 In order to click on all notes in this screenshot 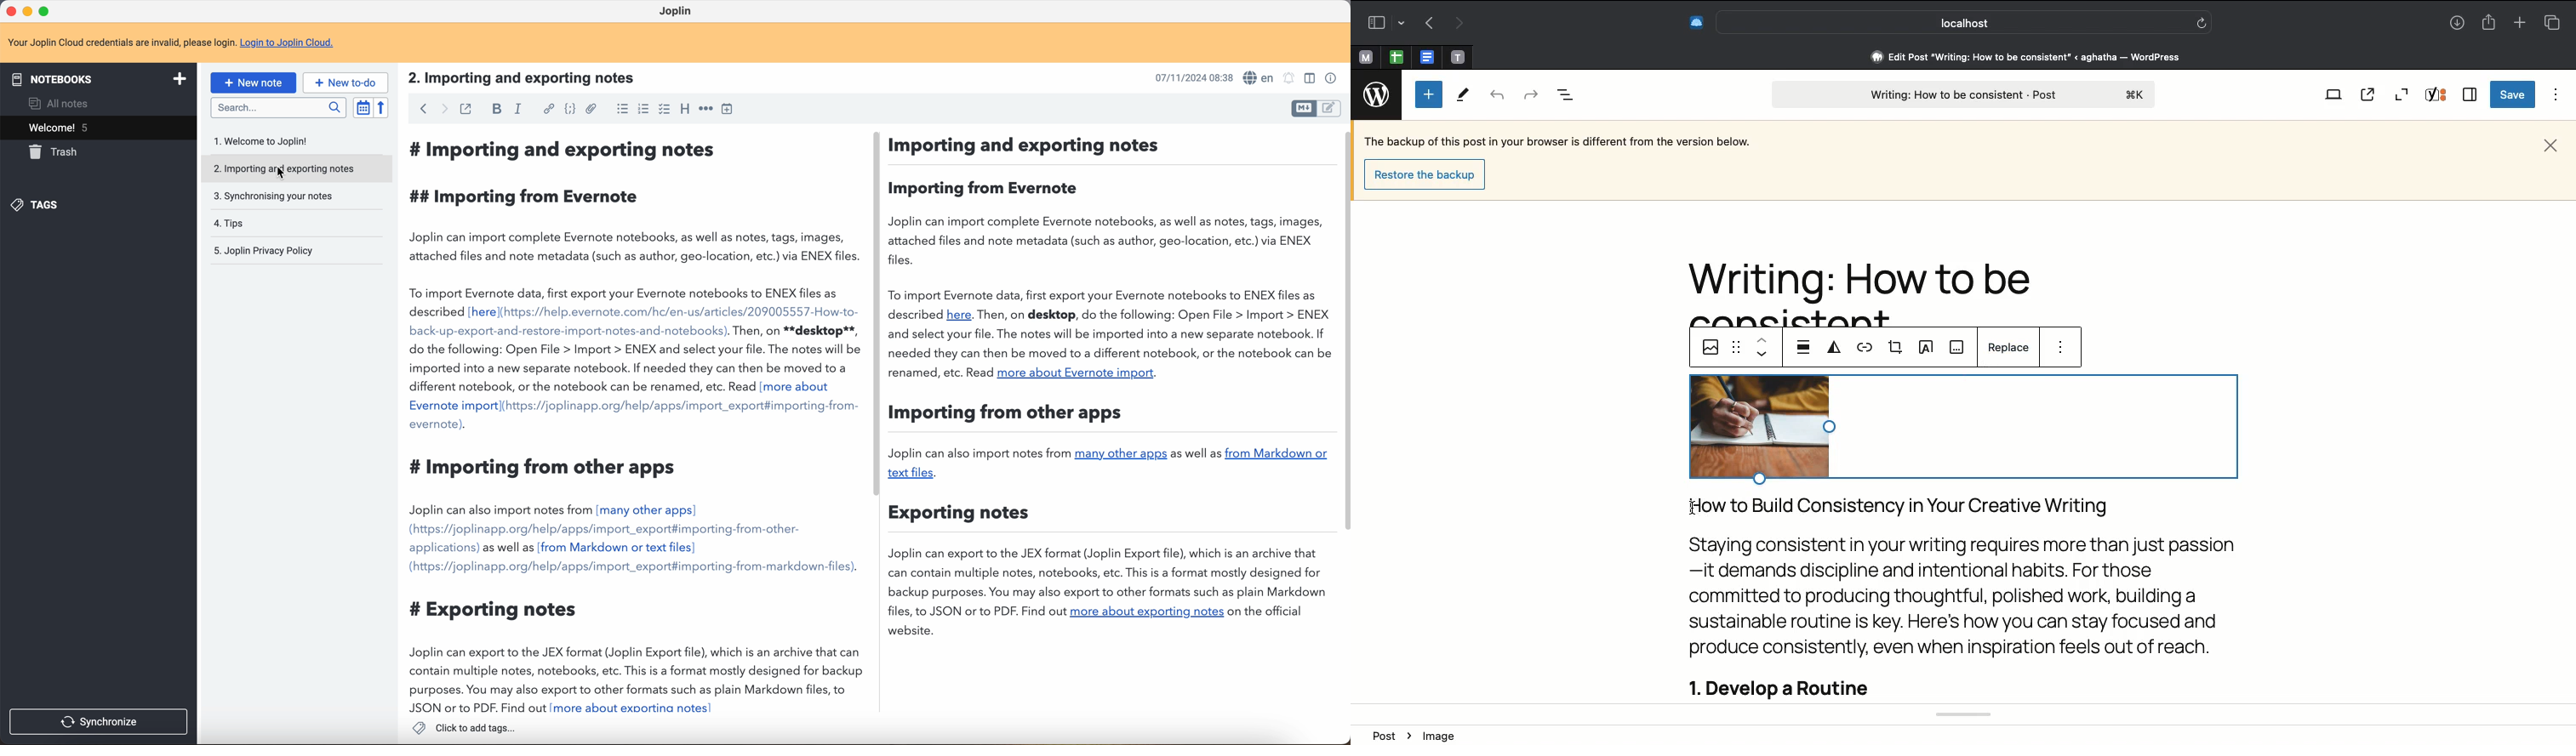, I will do `click(55, 103)`.